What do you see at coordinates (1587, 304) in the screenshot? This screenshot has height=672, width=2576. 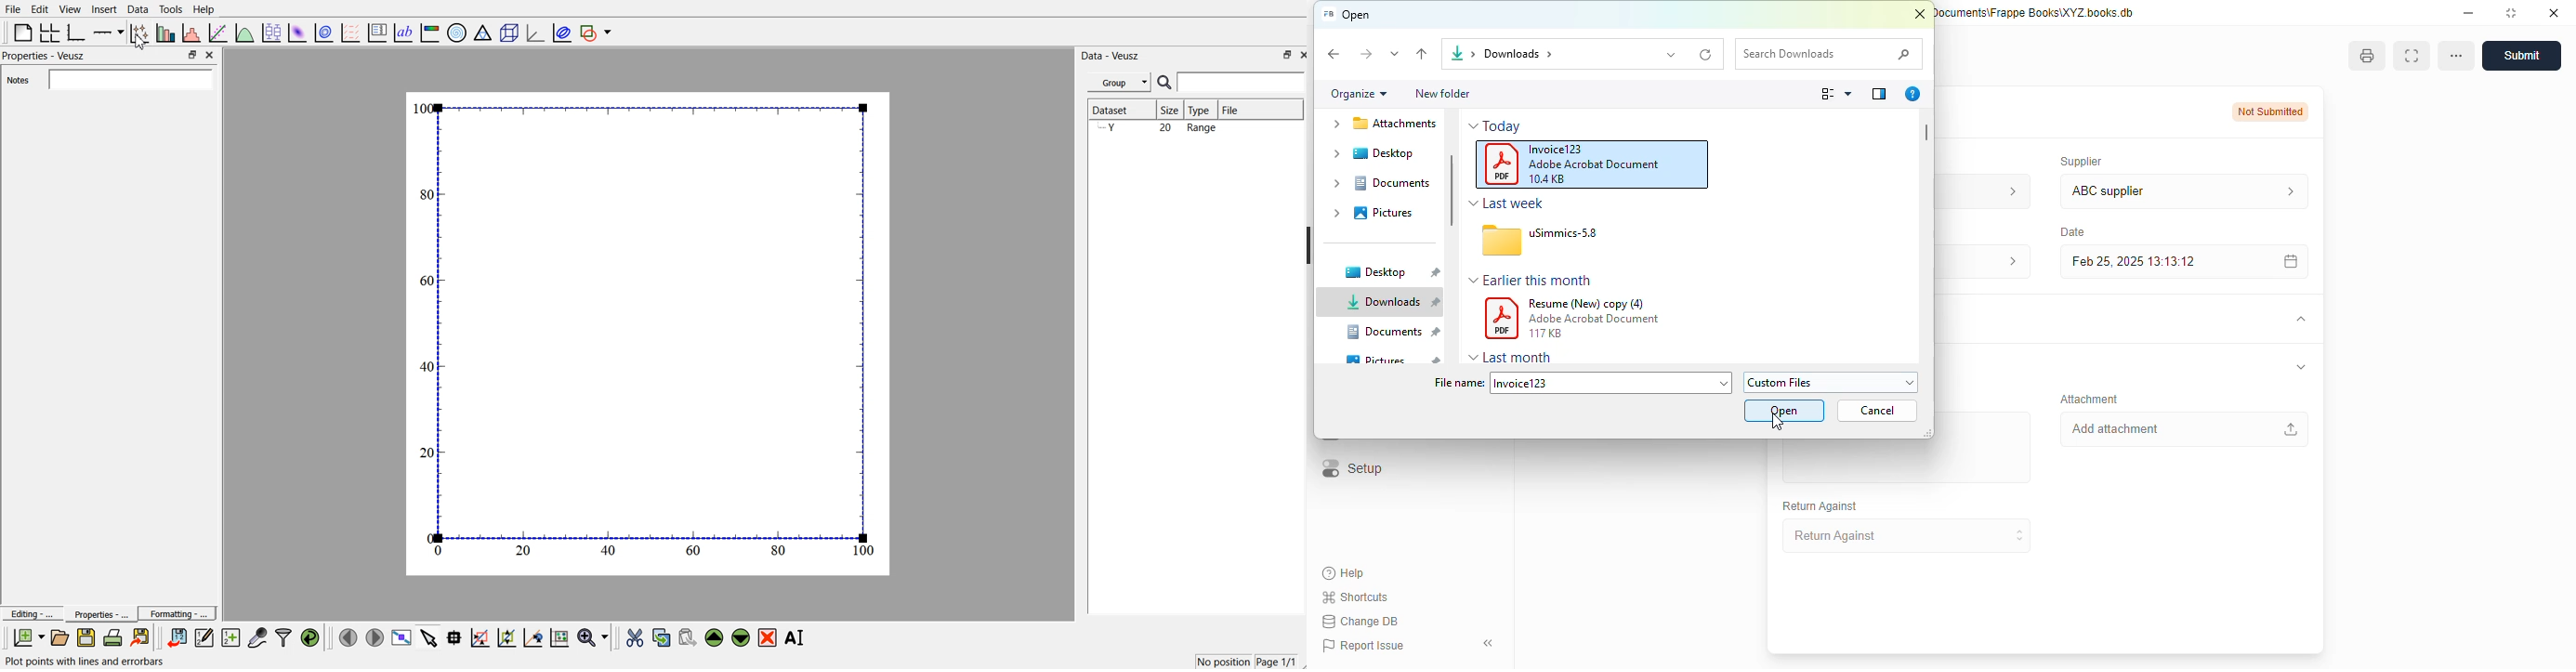 I see `resume (new) copy (4)` at bounding box center [1587, 304].